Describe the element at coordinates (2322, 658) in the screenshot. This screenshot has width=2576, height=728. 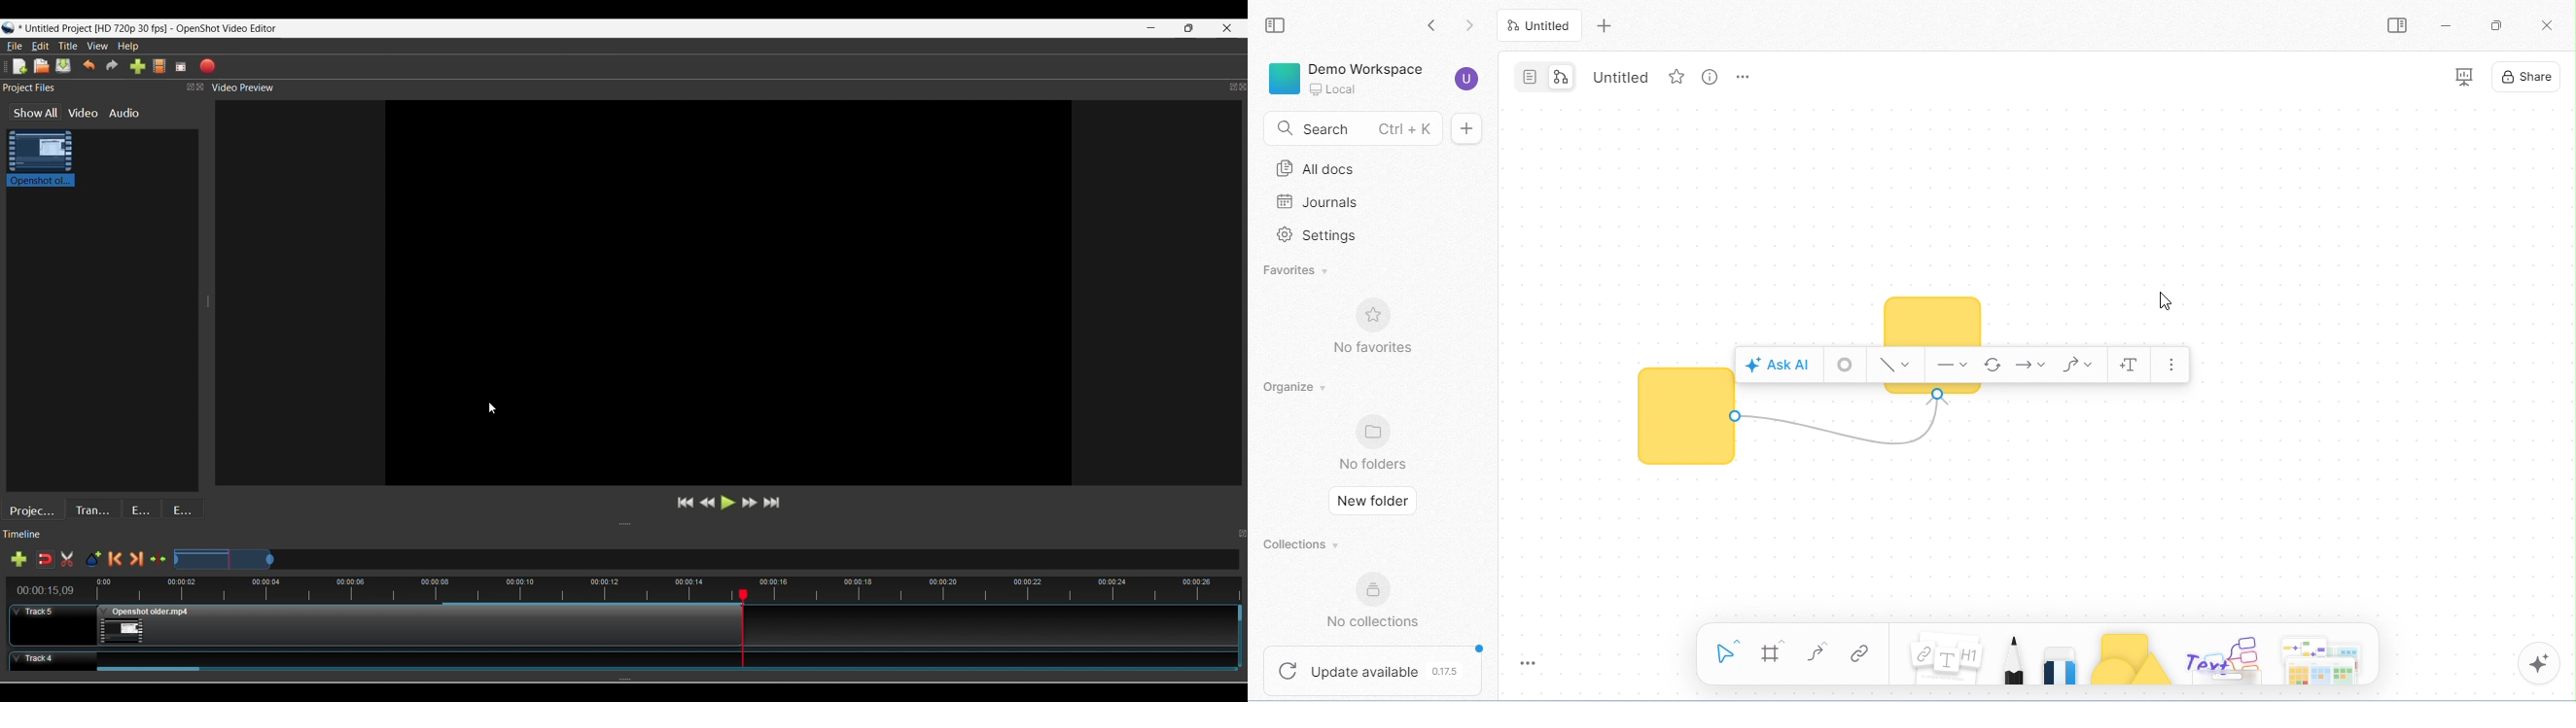
I see `arrows and more` at that location.